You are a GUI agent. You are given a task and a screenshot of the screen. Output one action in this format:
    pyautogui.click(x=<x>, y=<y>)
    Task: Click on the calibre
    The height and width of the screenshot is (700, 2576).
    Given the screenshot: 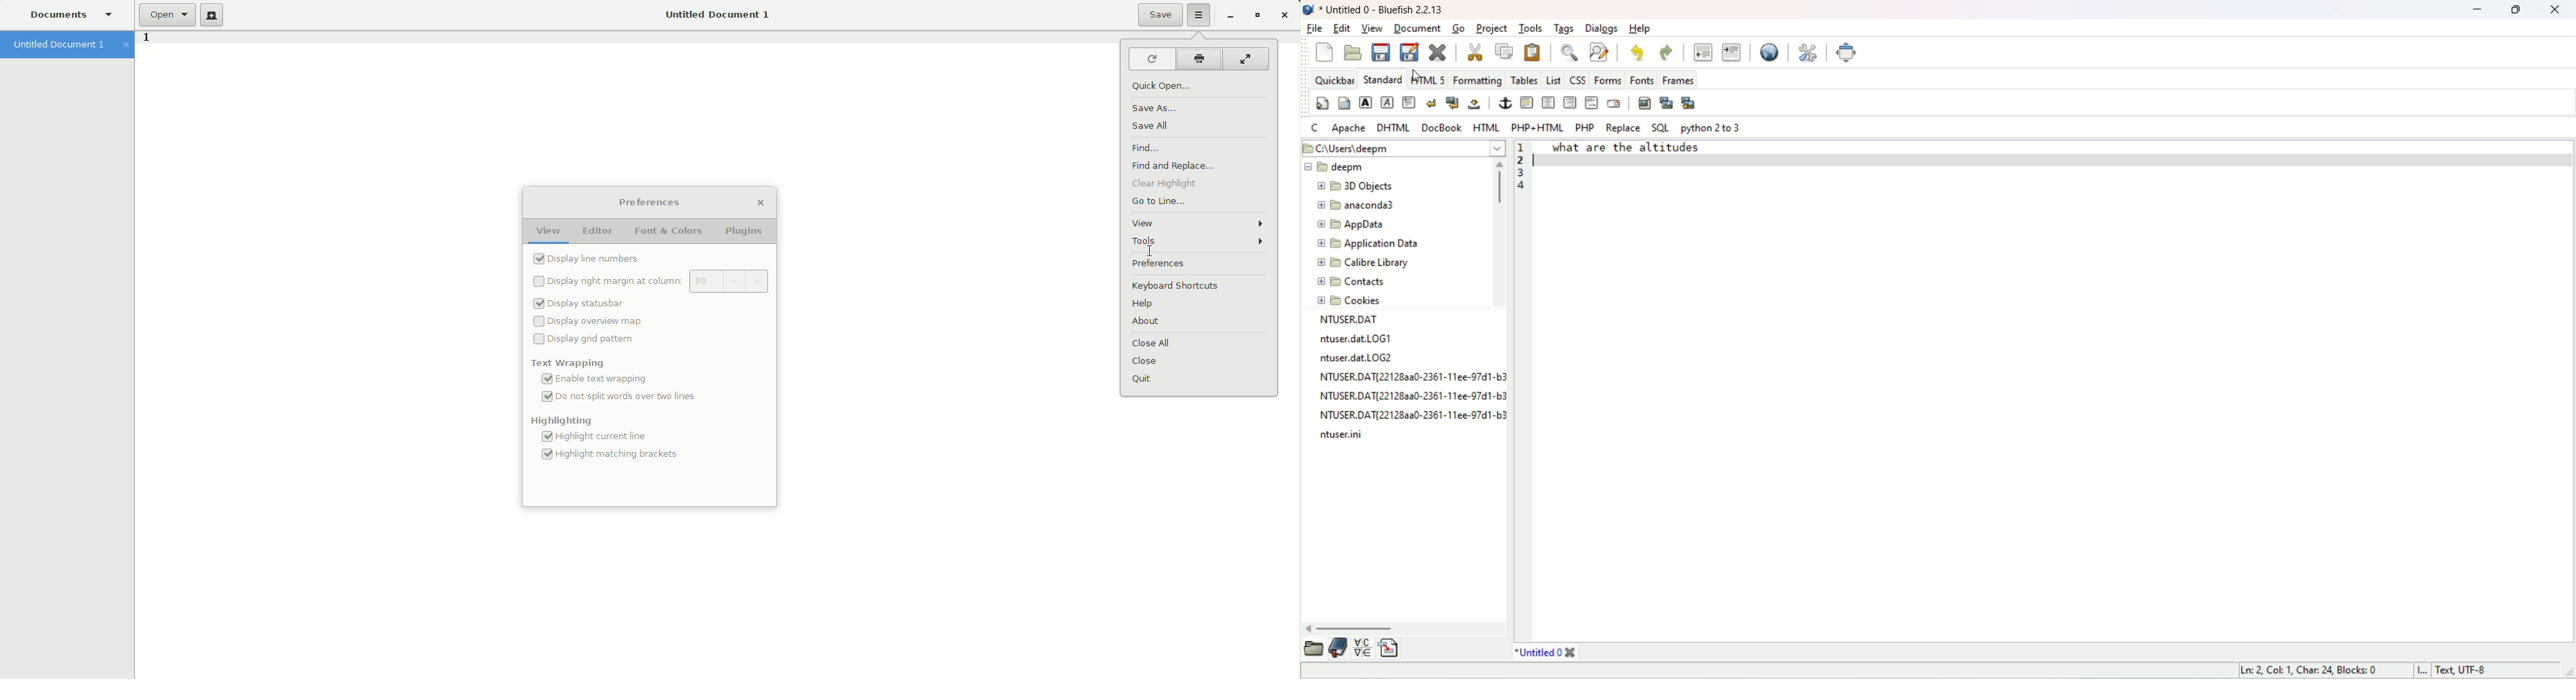 What is the action you would take?
    pyautogui.click(x=1363, y=264)
    